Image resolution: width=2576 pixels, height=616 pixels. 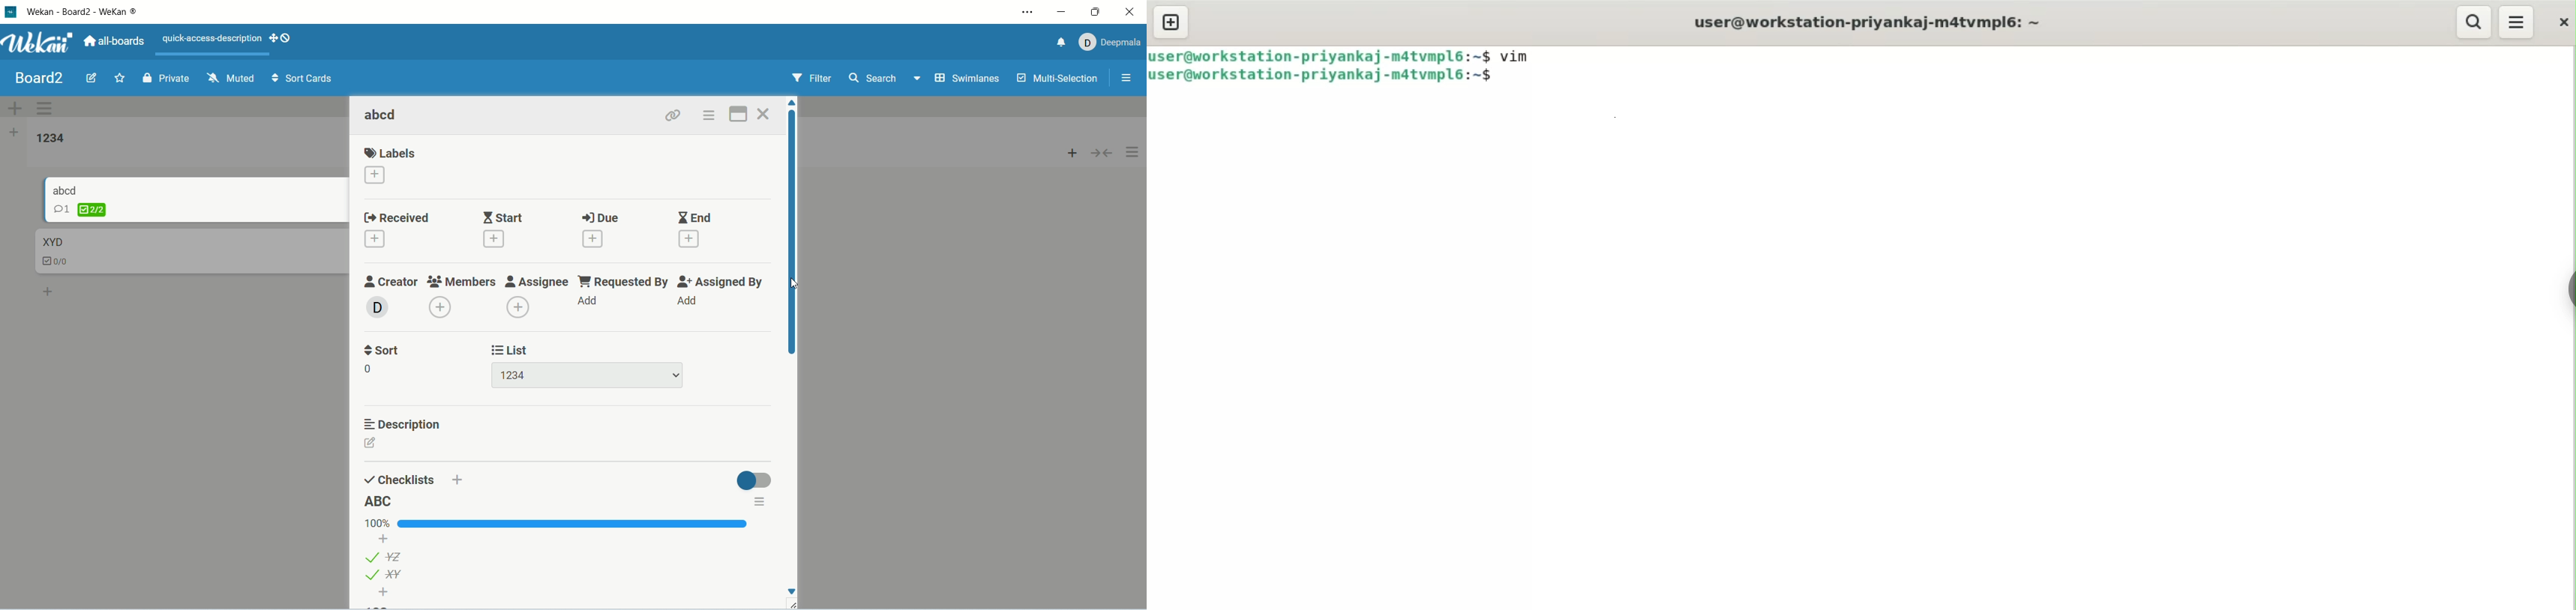 I want to click on add, so click(x=494, y=239).